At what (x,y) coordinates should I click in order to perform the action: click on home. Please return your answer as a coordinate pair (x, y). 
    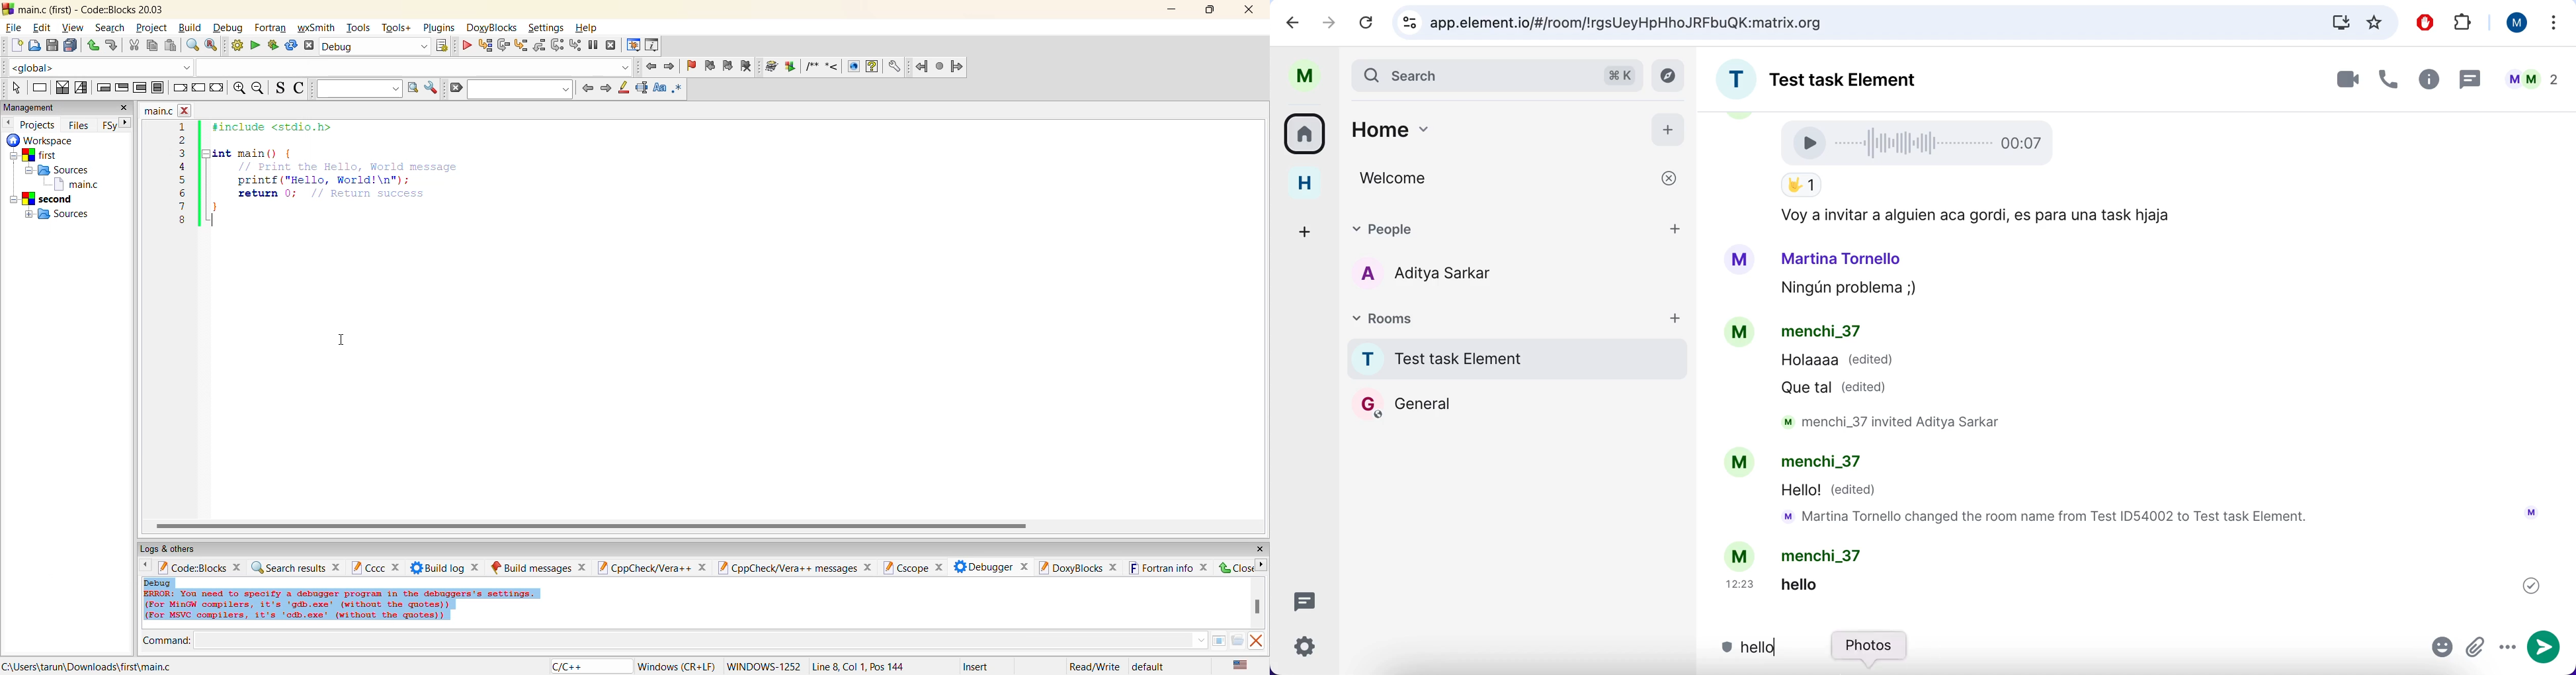
    Looking at the image, I should click on (1482, 135).